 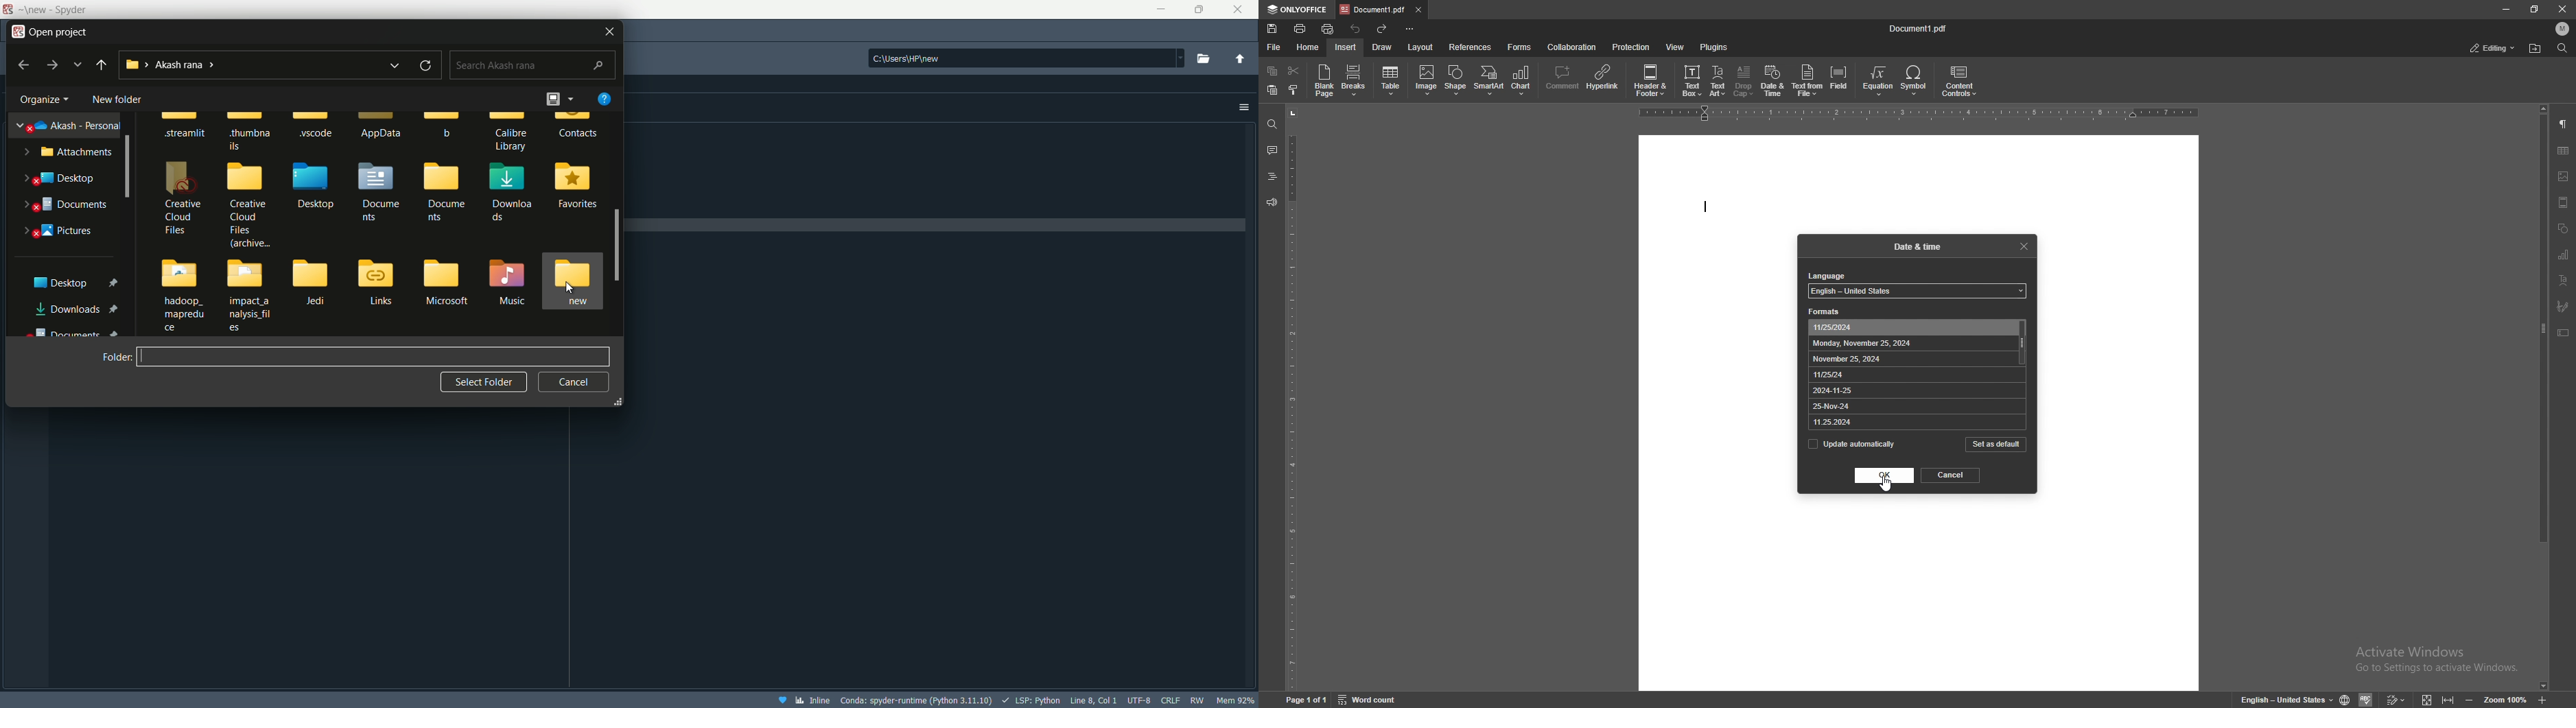 I want to click on spell check, so click(x=2365, y=699).